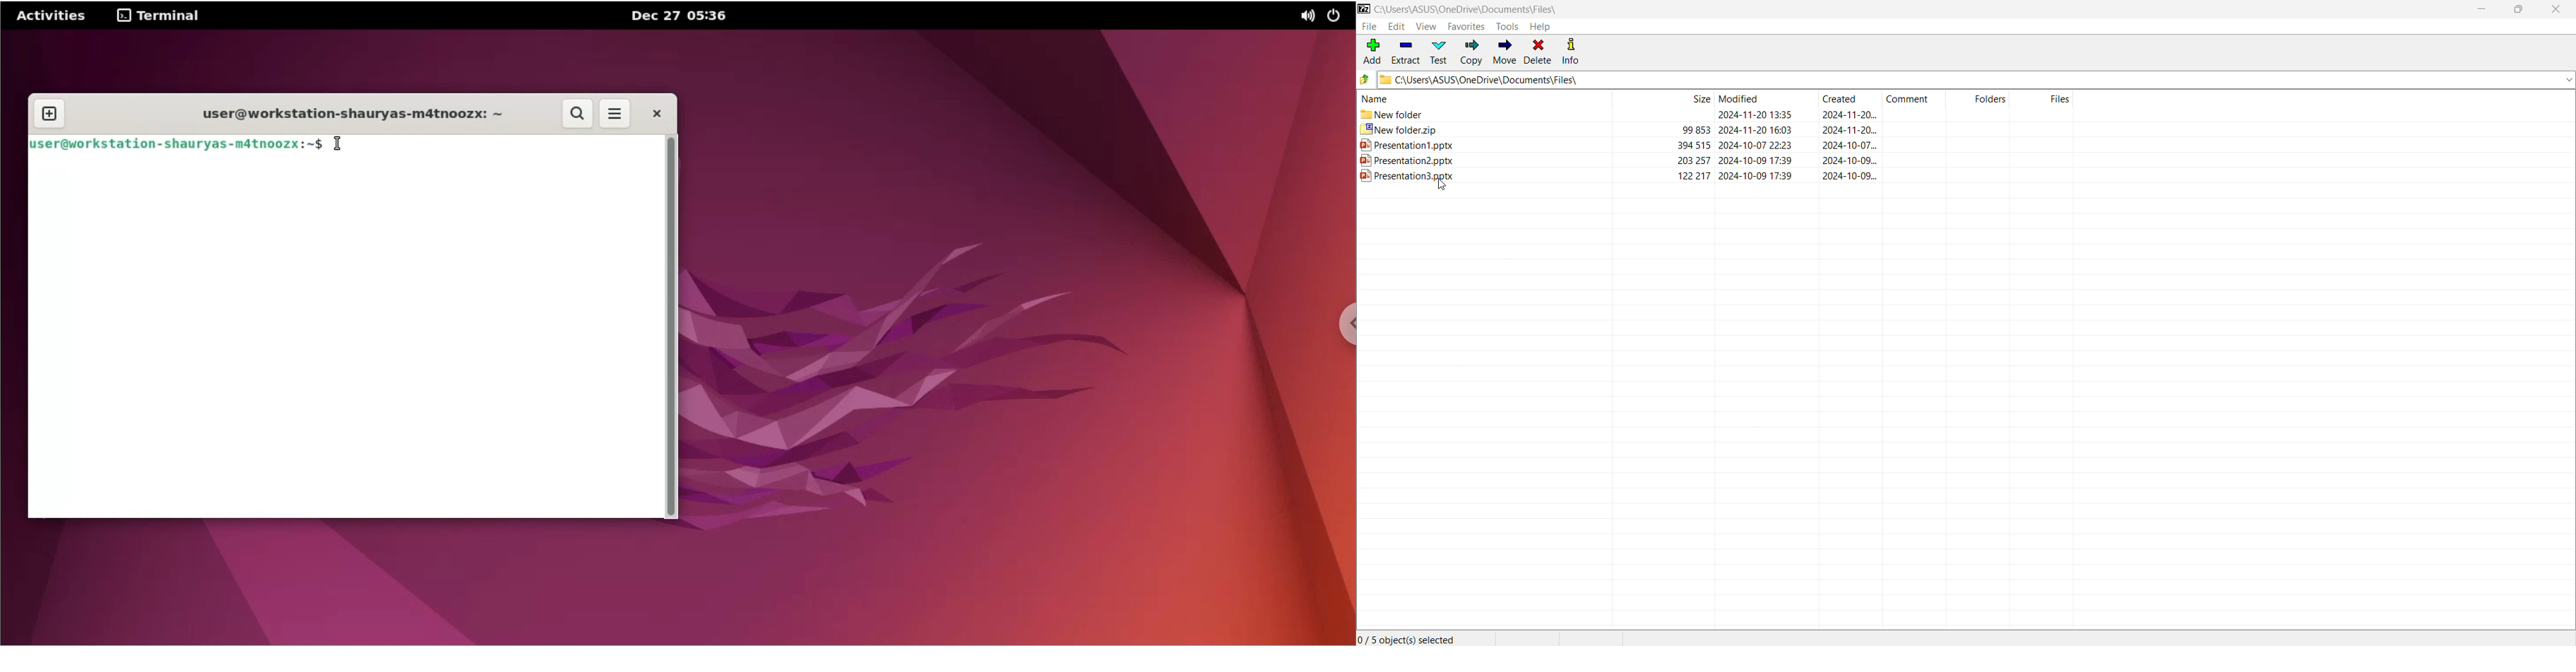  Describe the element at coordinates (2481, 9) in the screenshot. I see `Minimize` at that location.